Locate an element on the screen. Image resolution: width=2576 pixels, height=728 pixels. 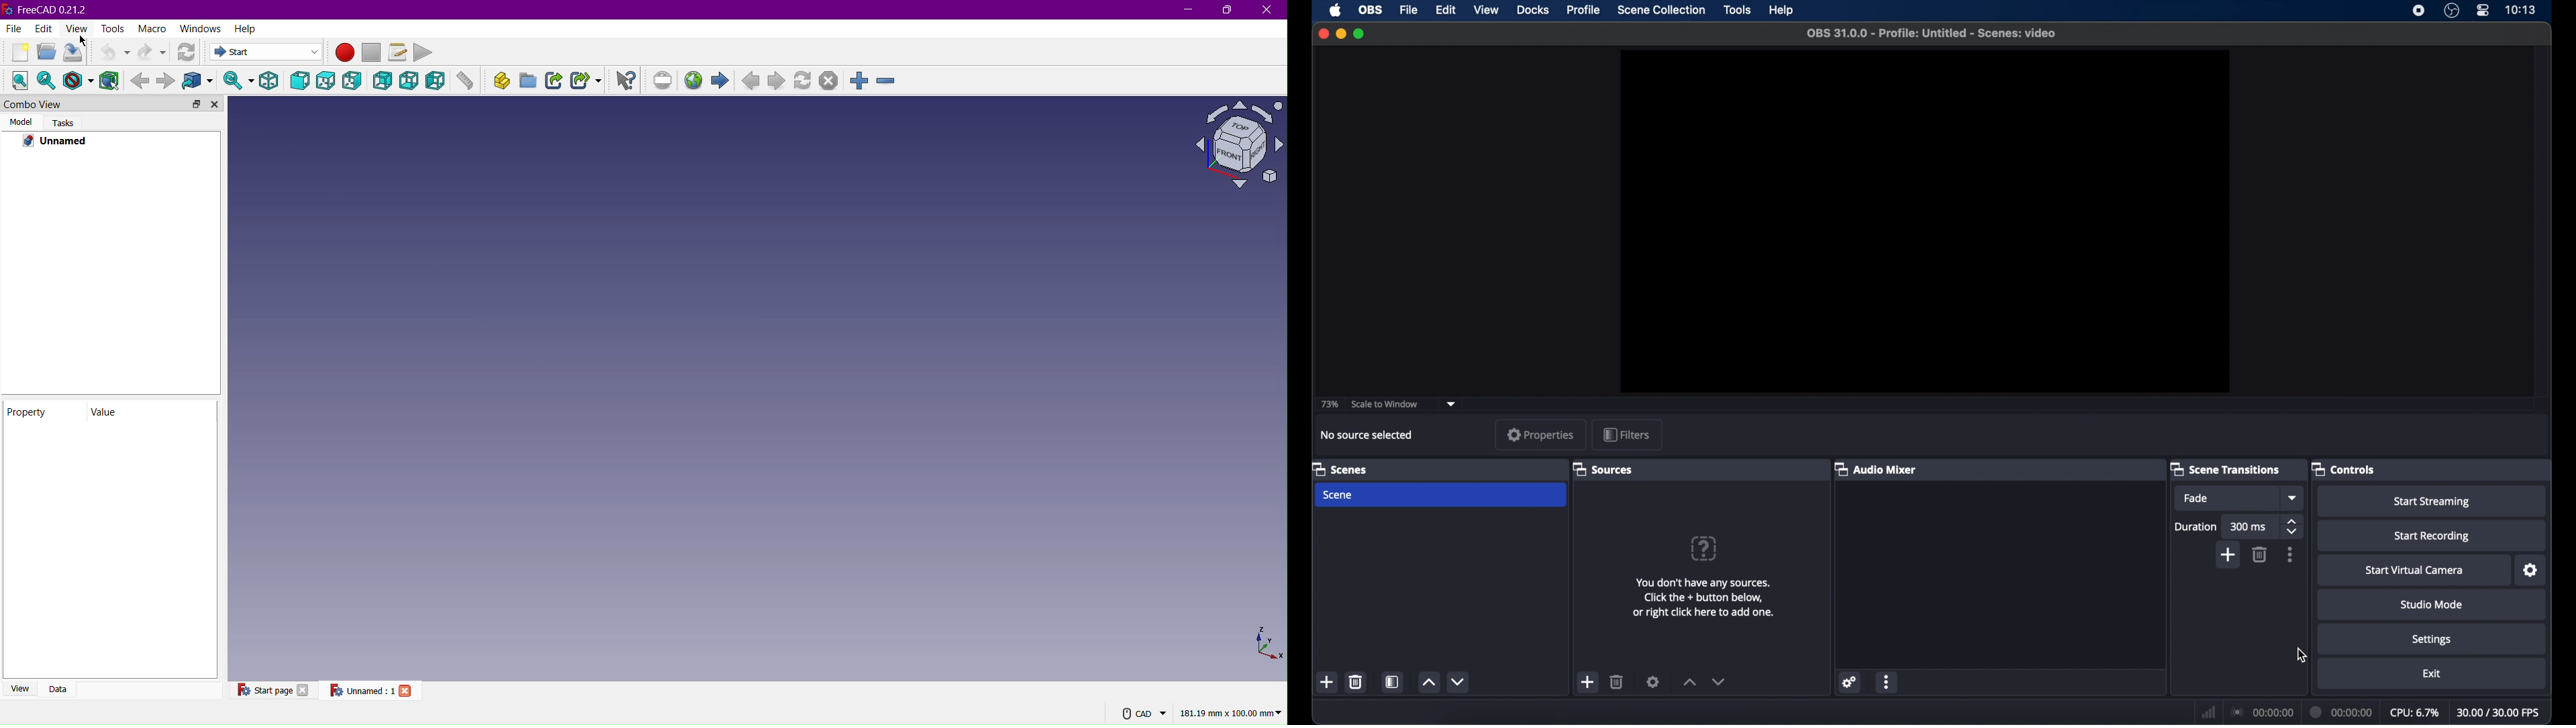
Make Sub-Link is located at coordinates (584, 83).